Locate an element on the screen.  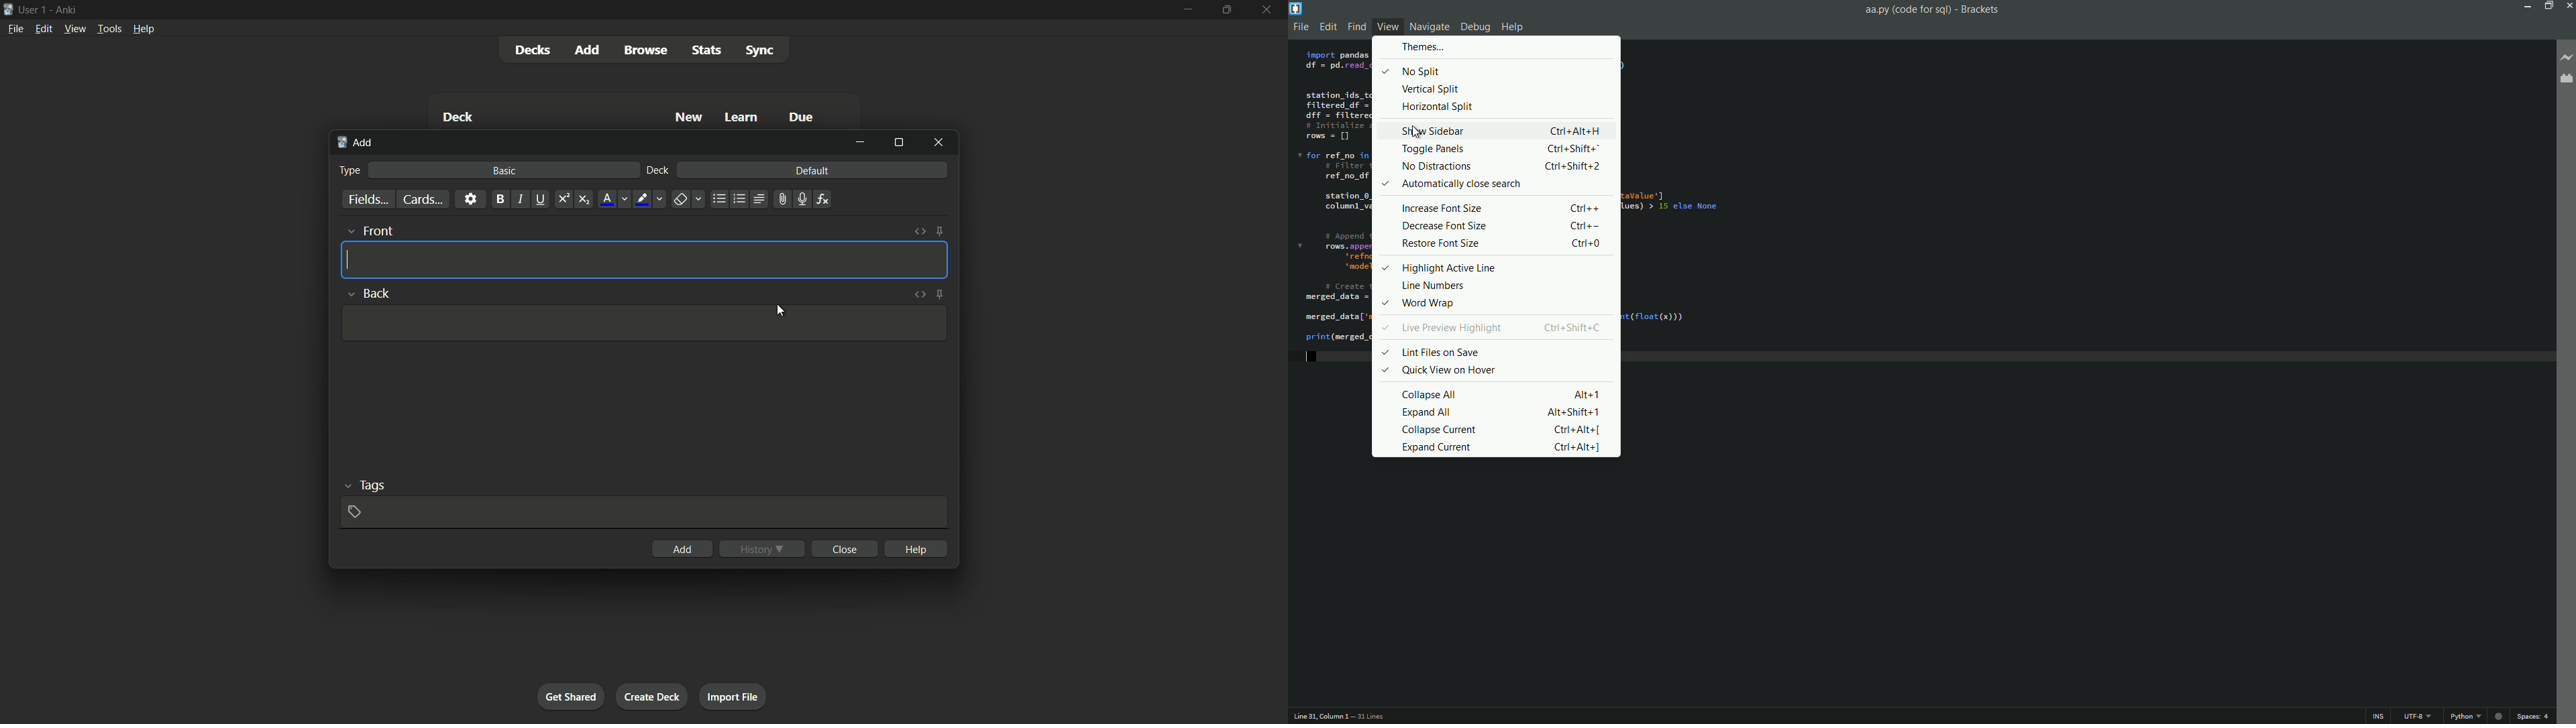
record audio is located at coordinates (802, 199).